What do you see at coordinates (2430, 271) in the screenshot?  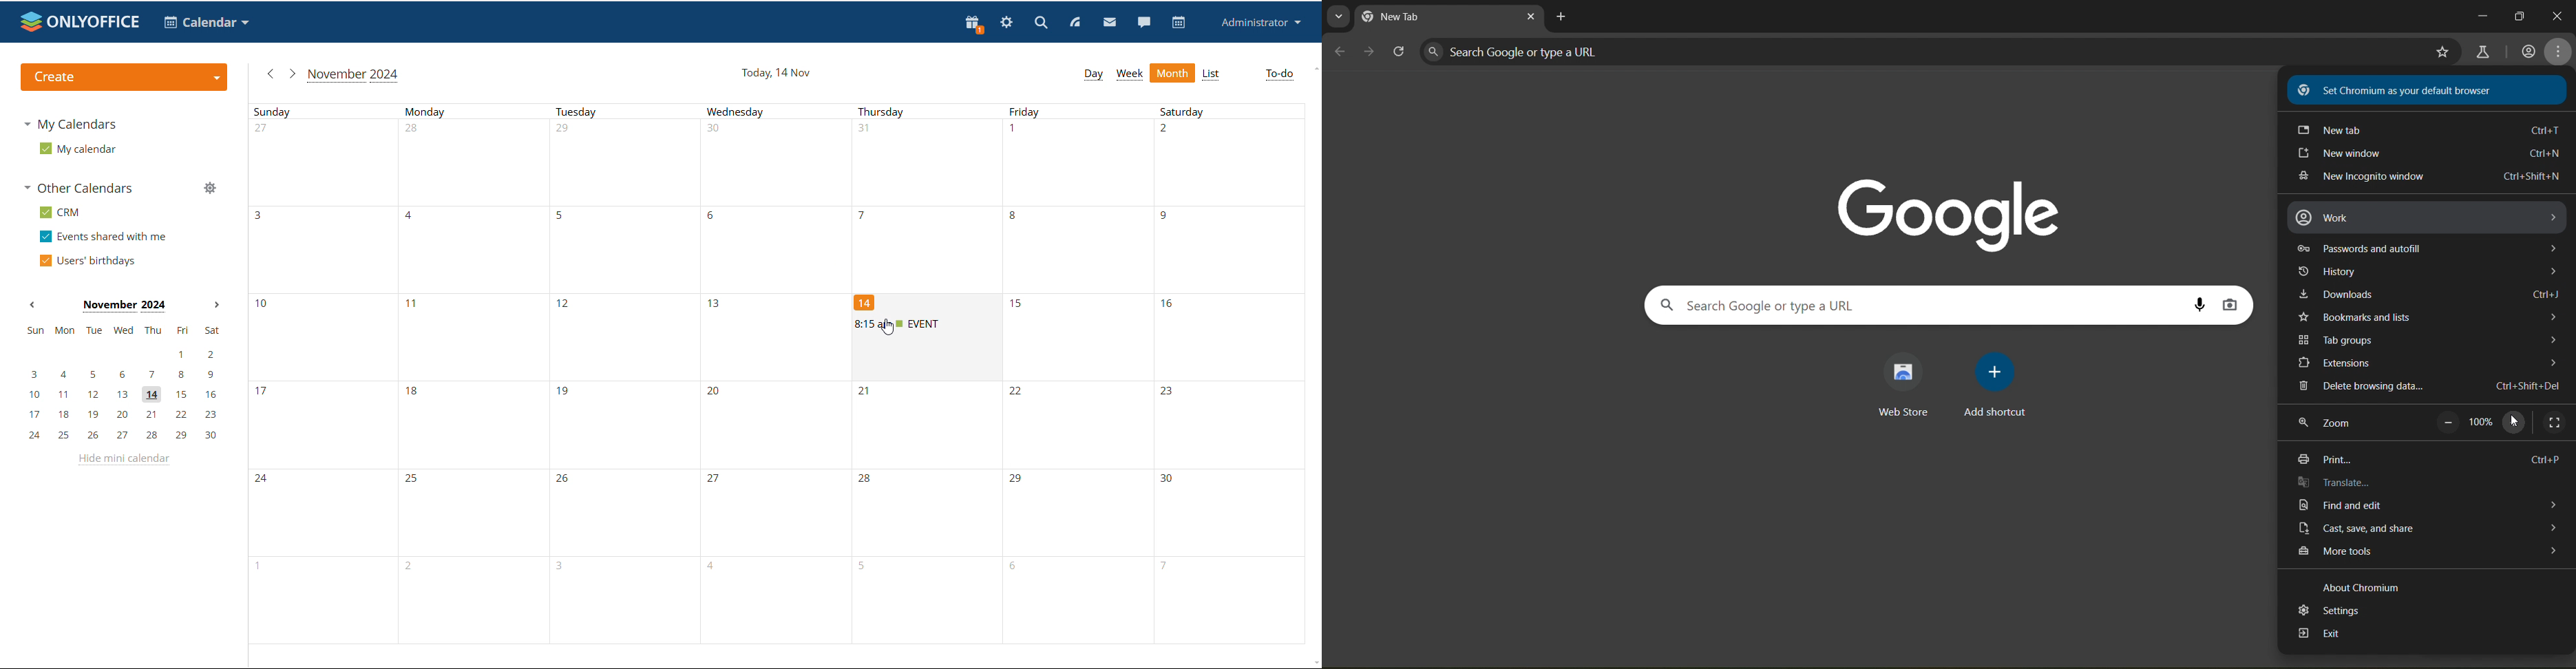 I see `history` at bounding box center [2430, 271].